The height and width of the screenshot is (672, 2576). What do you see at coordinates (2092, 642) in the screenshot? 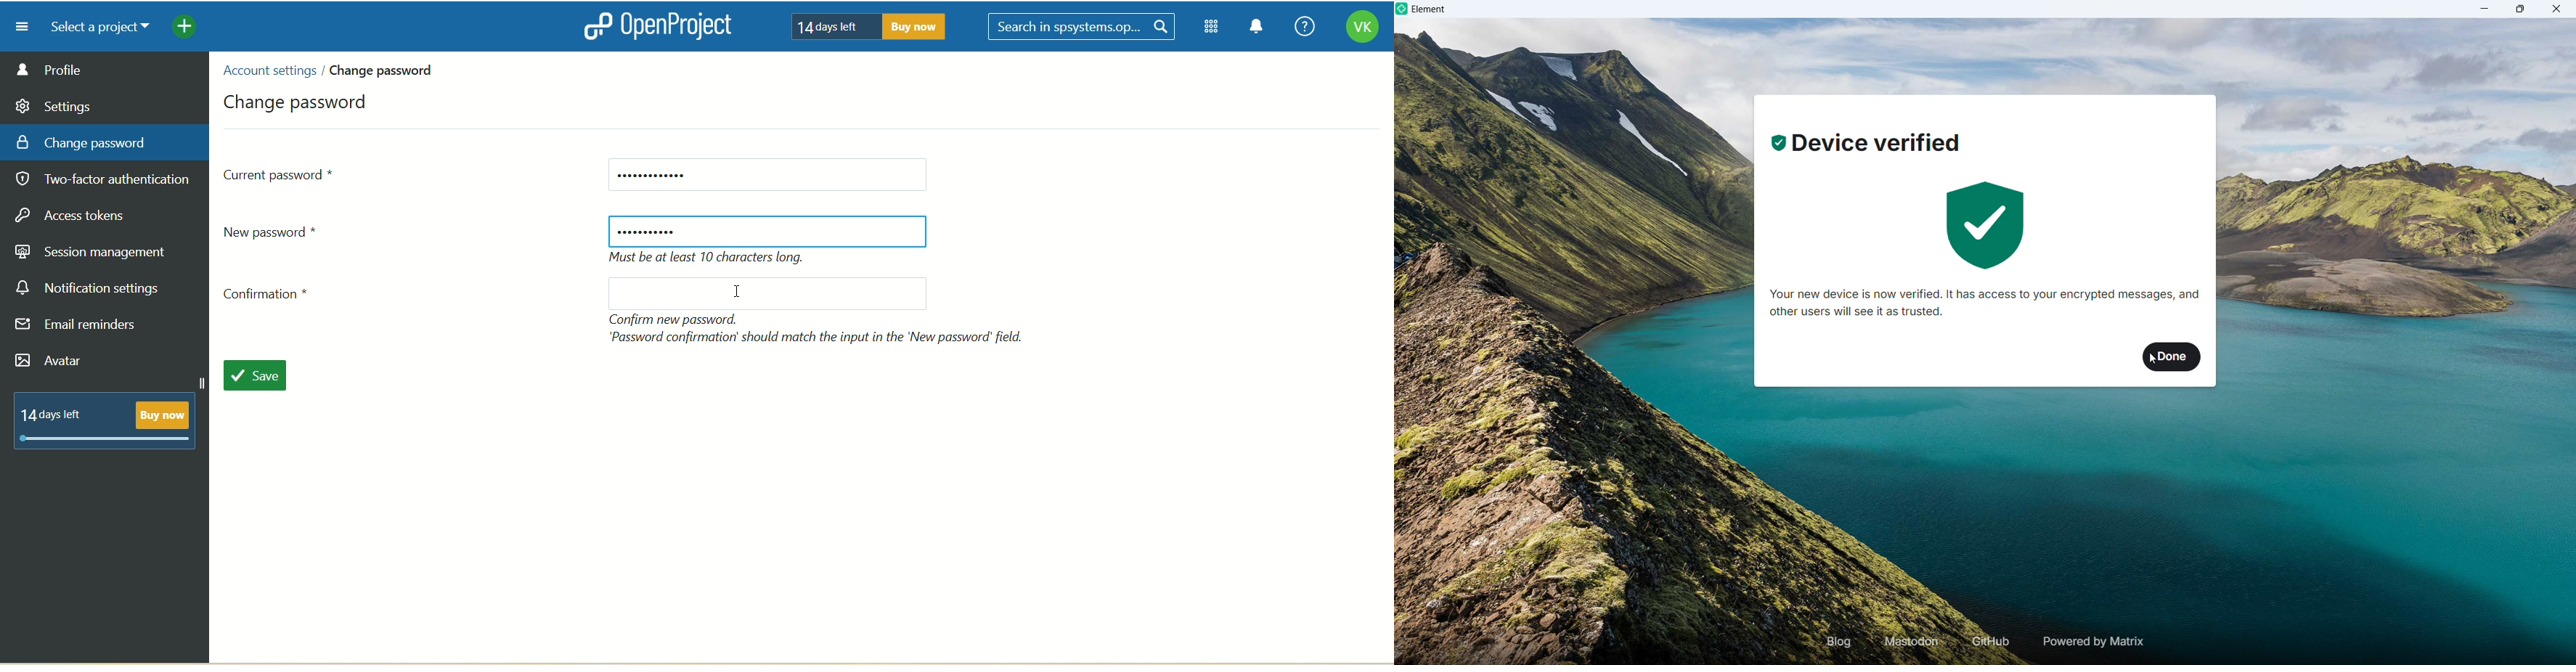
I see `Powered by matrix ` at bounding box center [2092, 642].